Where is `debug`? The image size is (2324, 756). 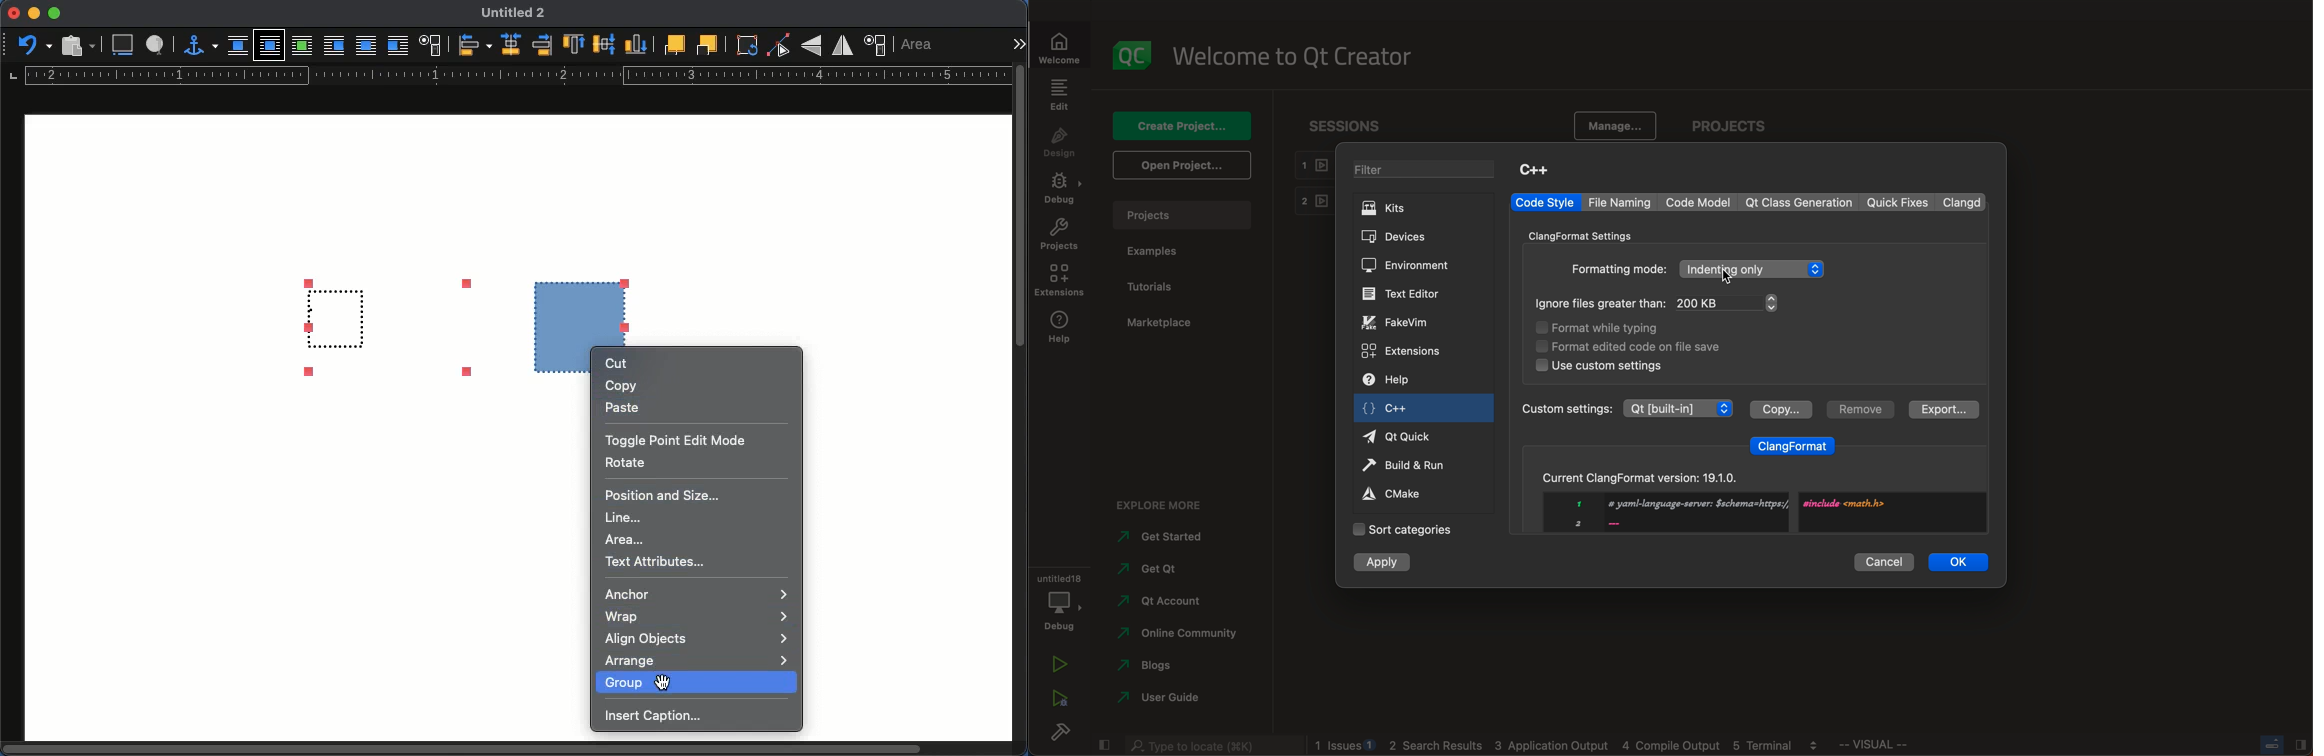 debug is located at coordinates (1062, 190).